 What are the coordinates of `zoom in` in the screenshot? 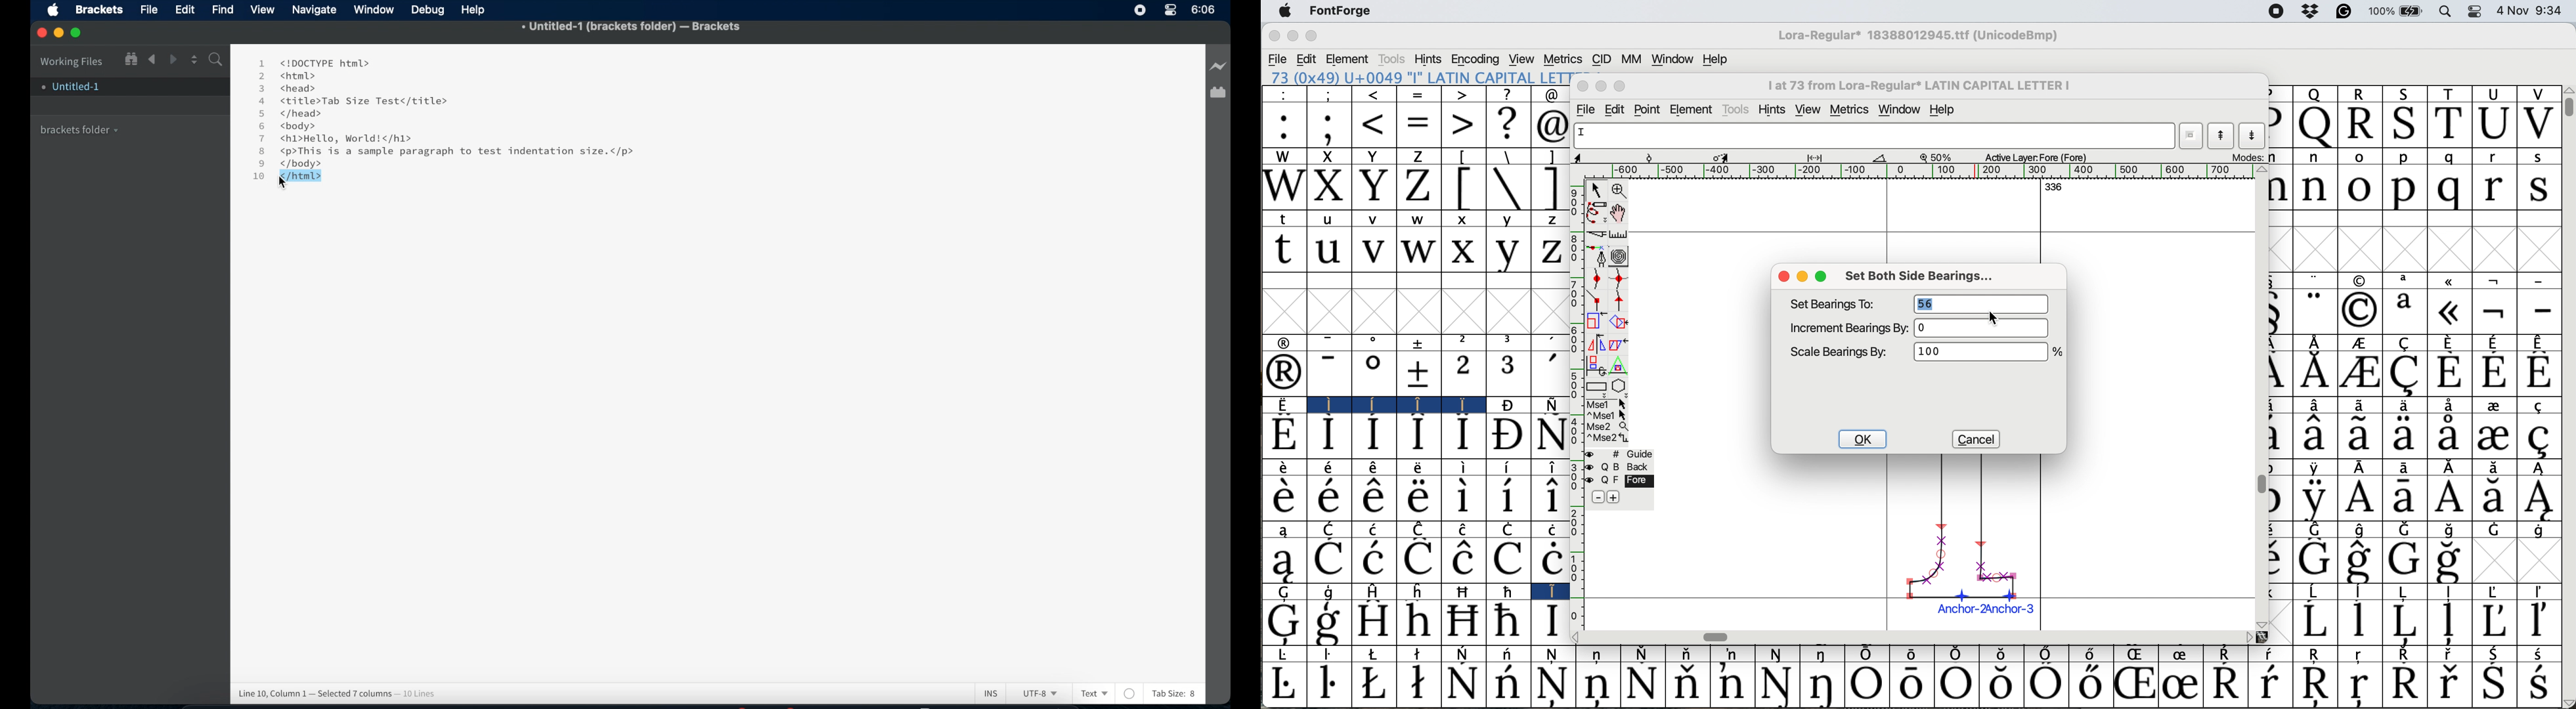 It's located at (1619, 190).